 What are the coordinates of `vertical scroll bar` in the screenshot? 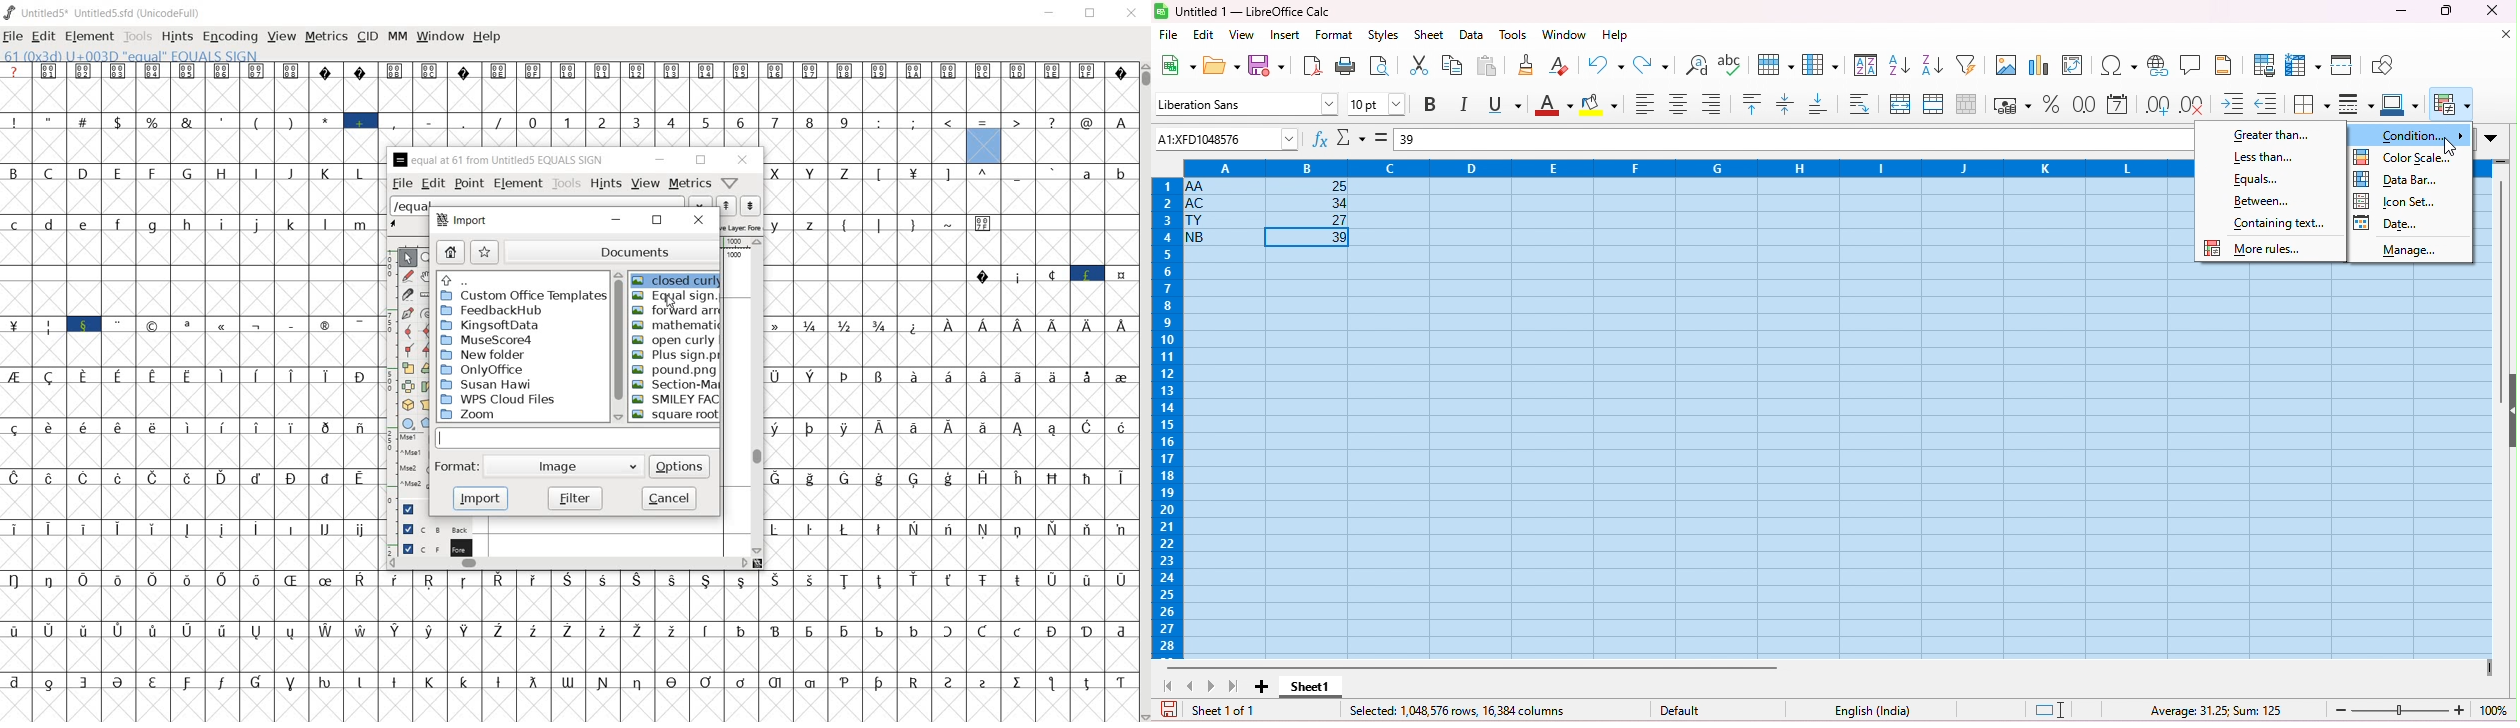 It's located at (2503, 260).